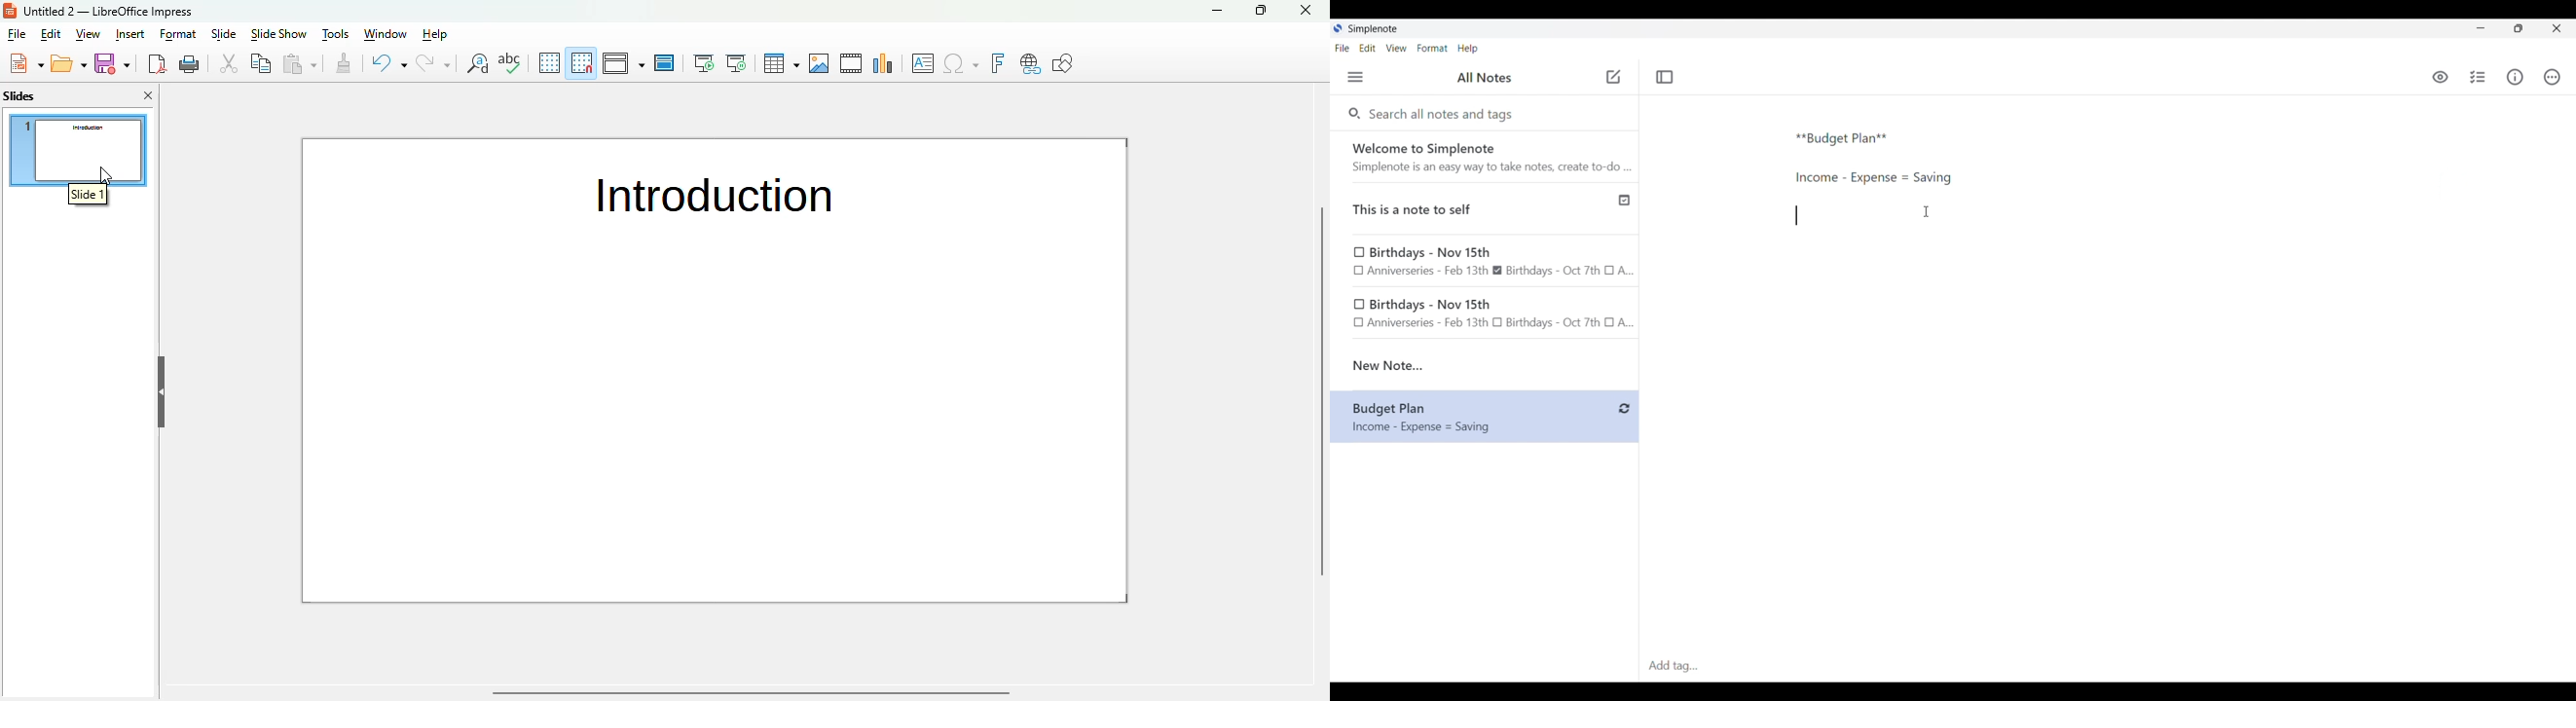 This screenshot has height=728, width=2576. I want to click on master slide, so click(664, 63).